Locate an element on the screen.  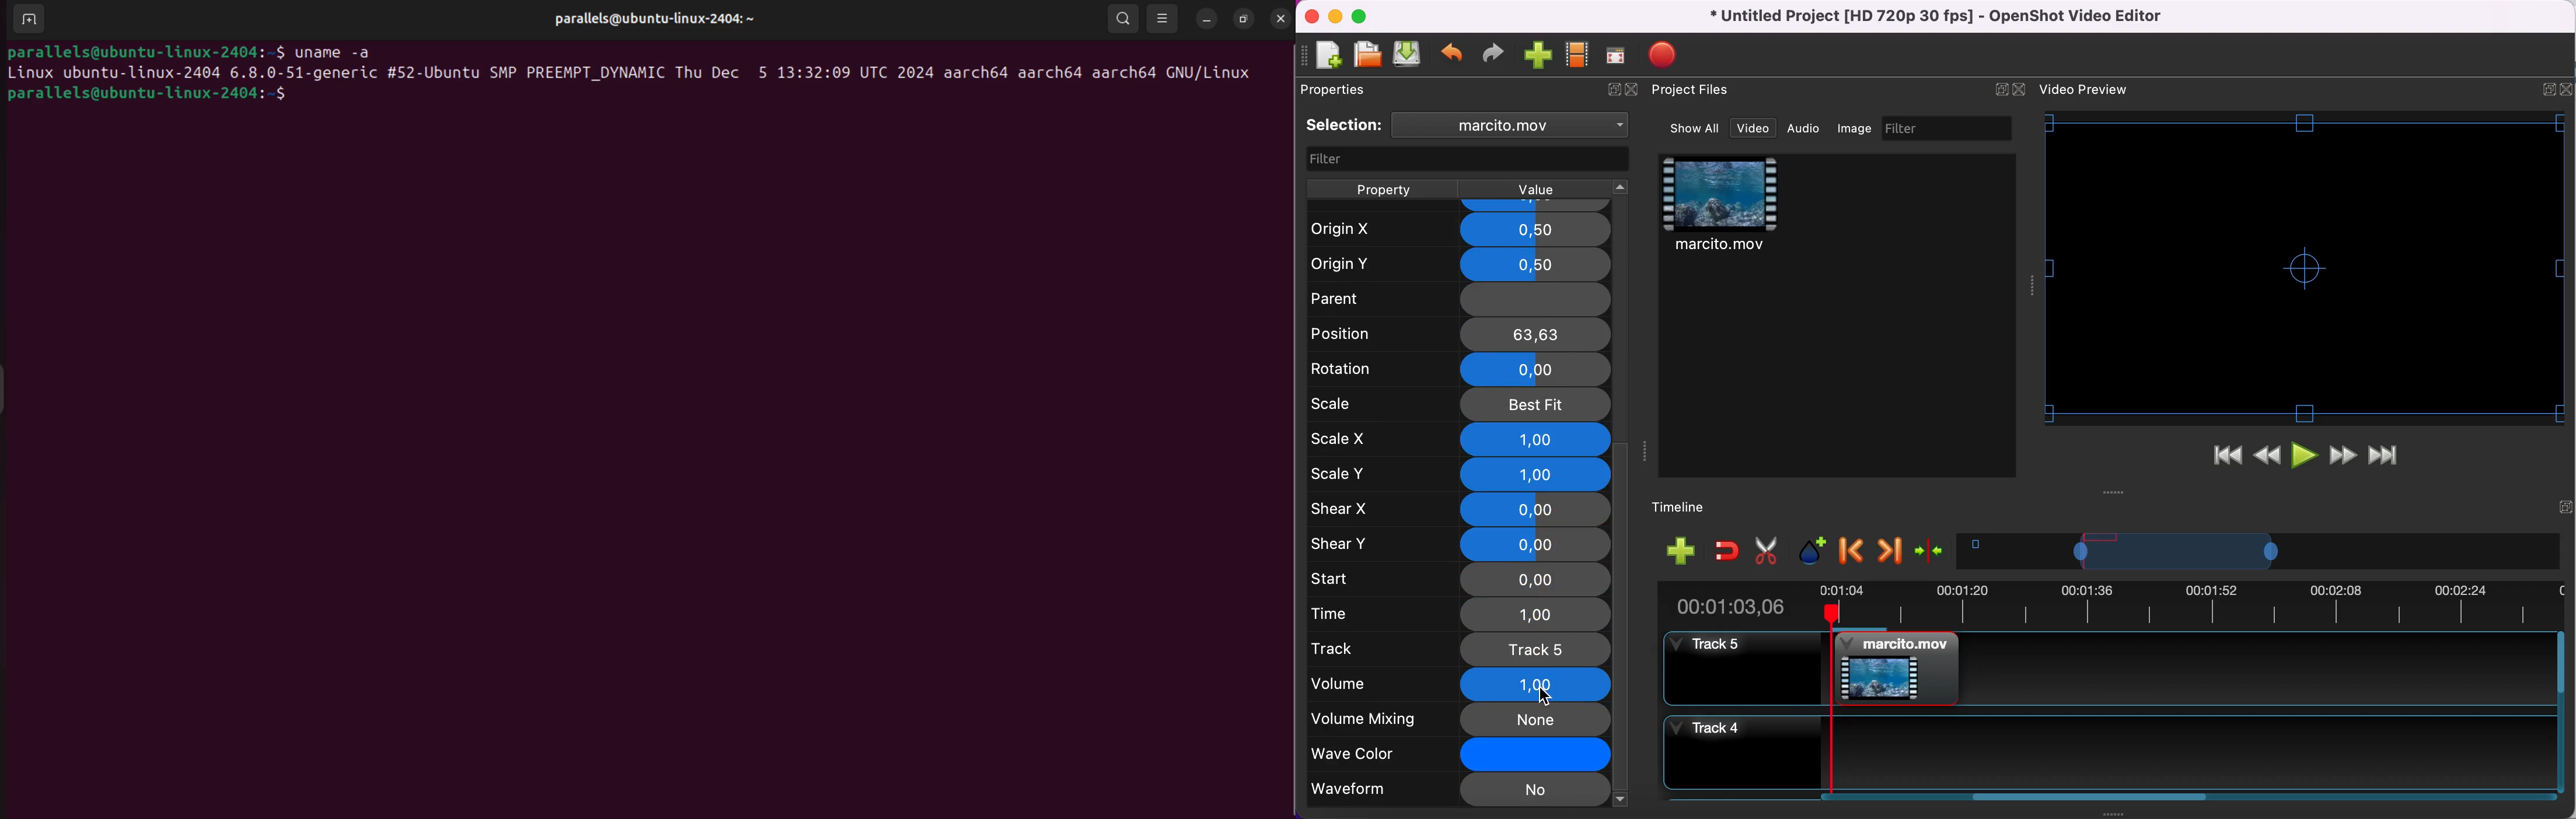
track 5 is located at coordinates (1460, 649).